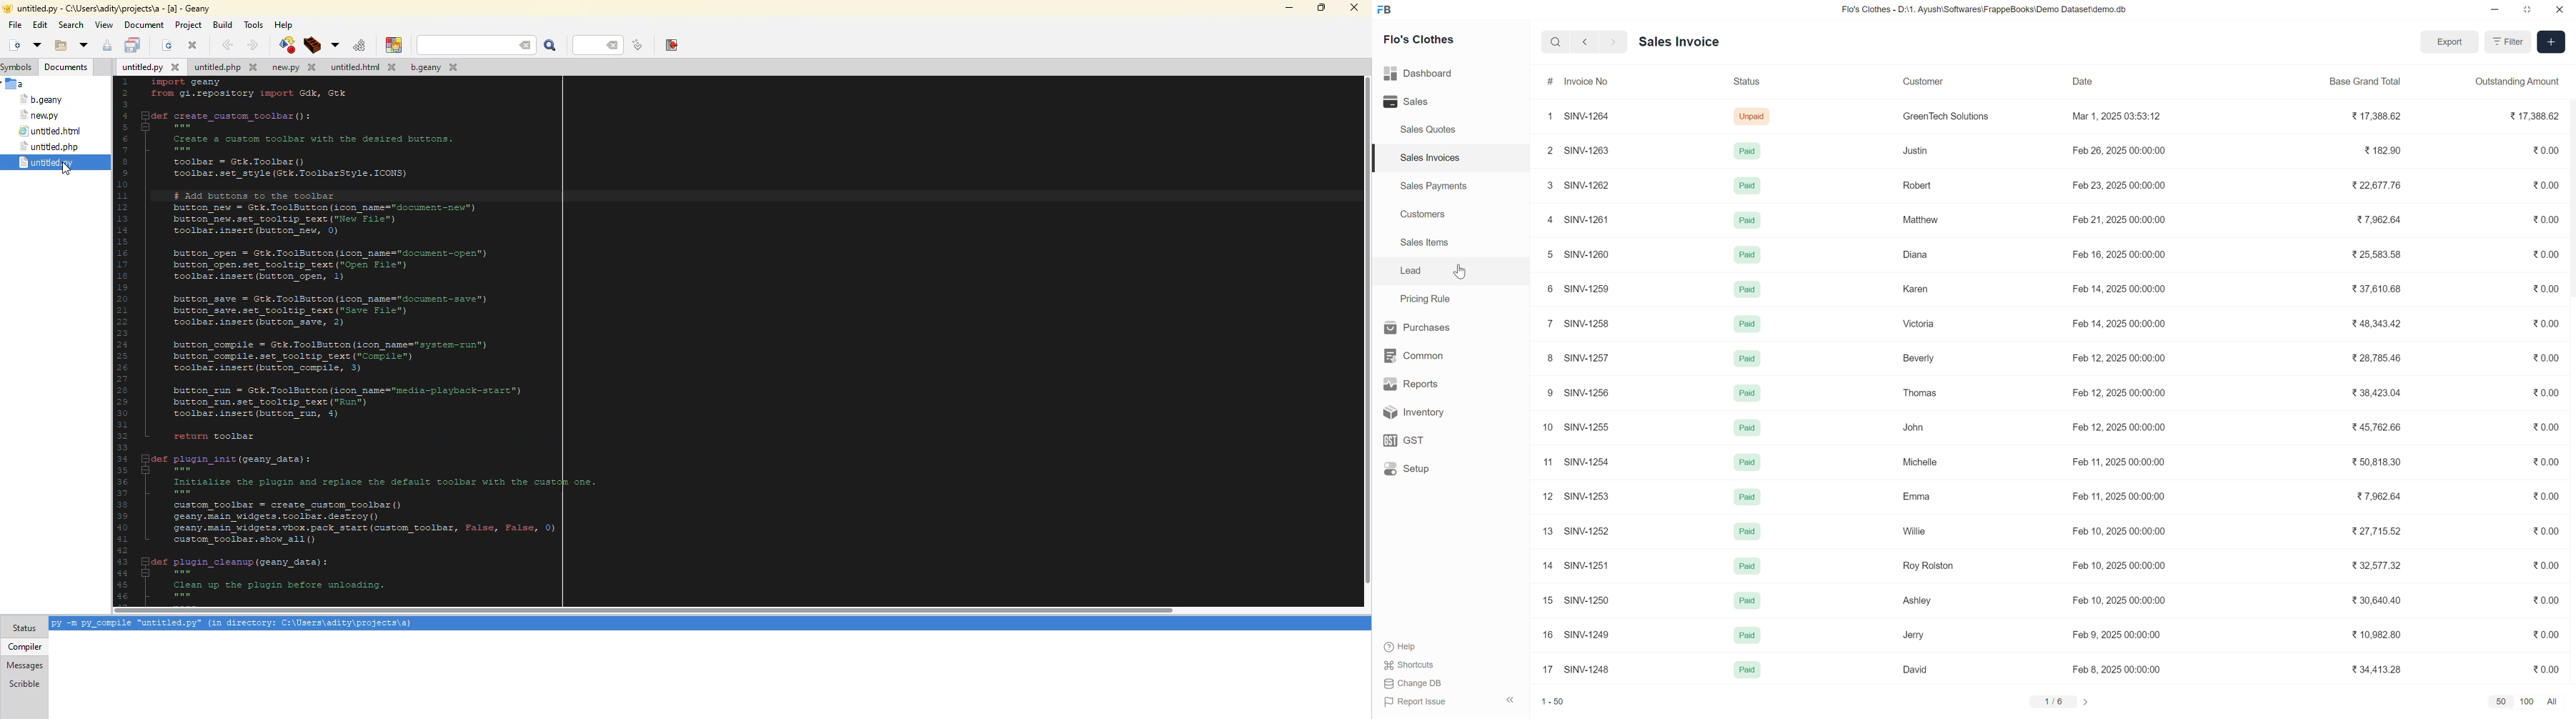  I want to click on Flo's Clothes, so click(1423, 40).